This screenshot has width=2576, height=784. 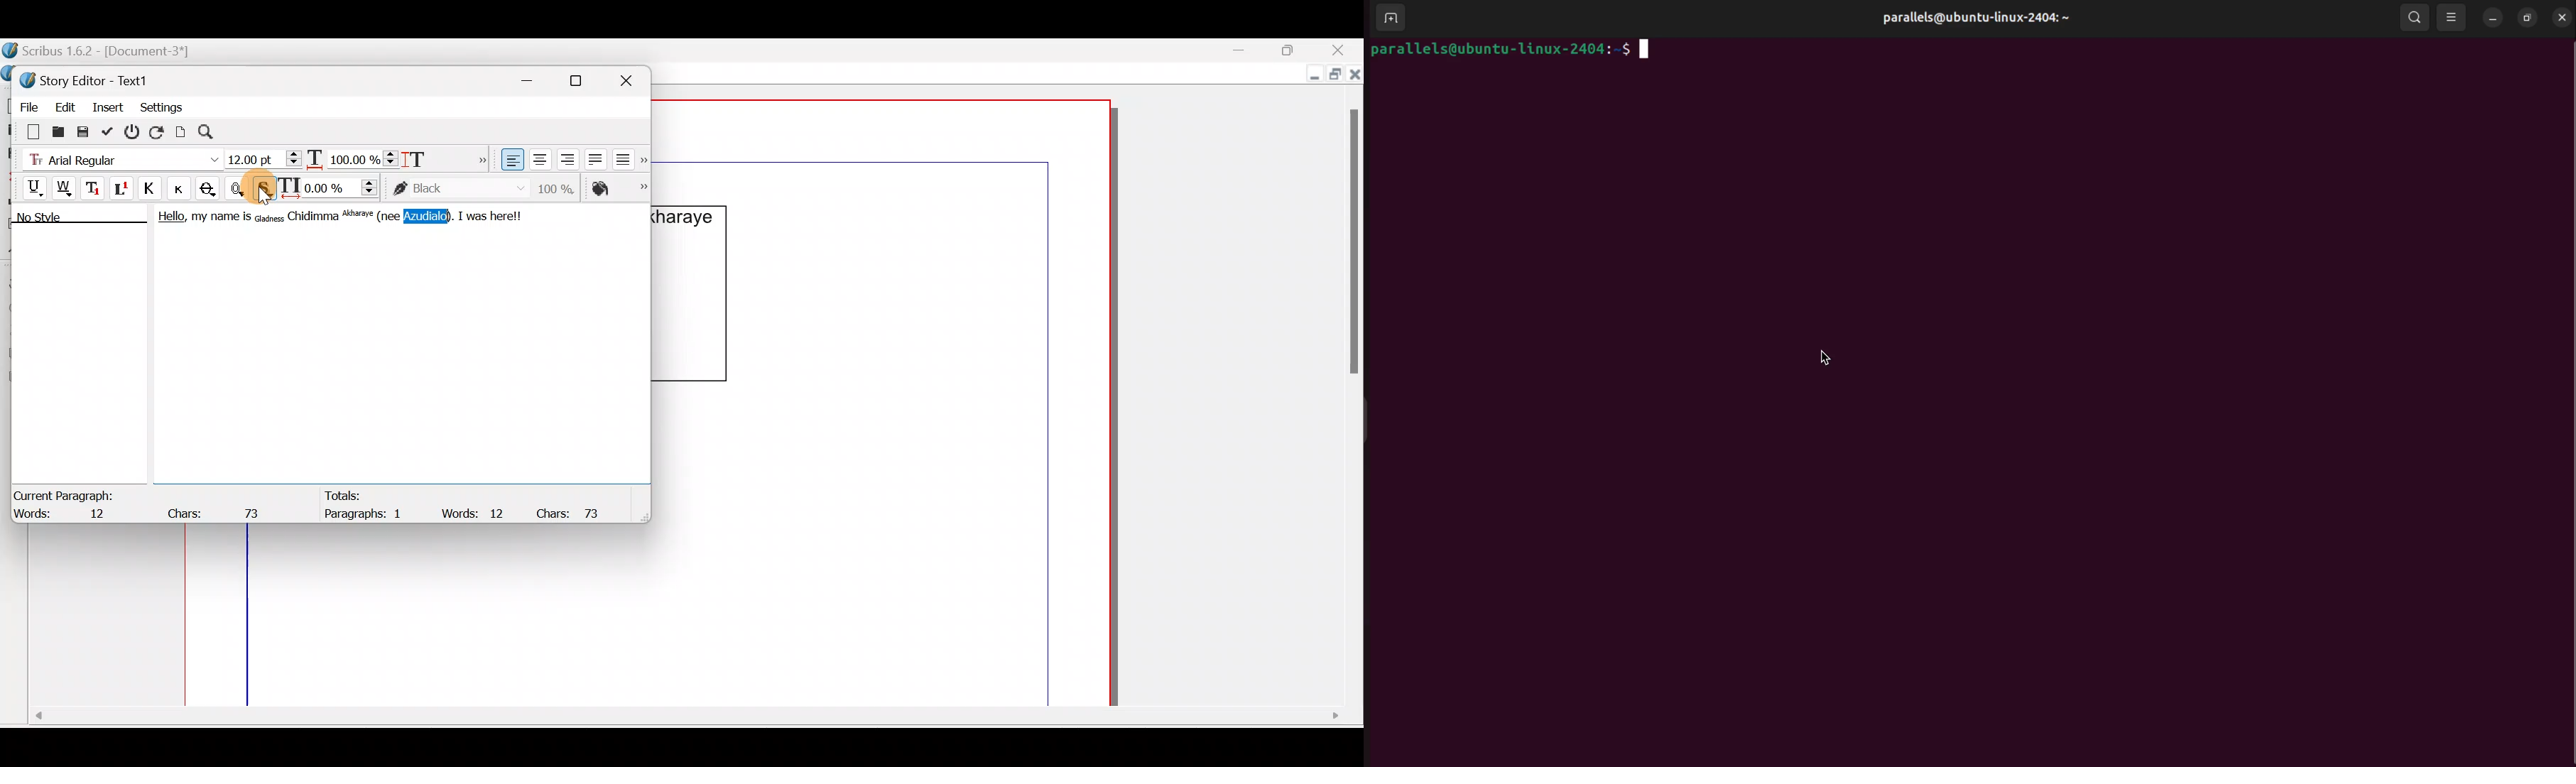 What do you see at coordinates (1296, 49) in the screenshot?
I see `Maximize` at bounding box center [1296, 49].